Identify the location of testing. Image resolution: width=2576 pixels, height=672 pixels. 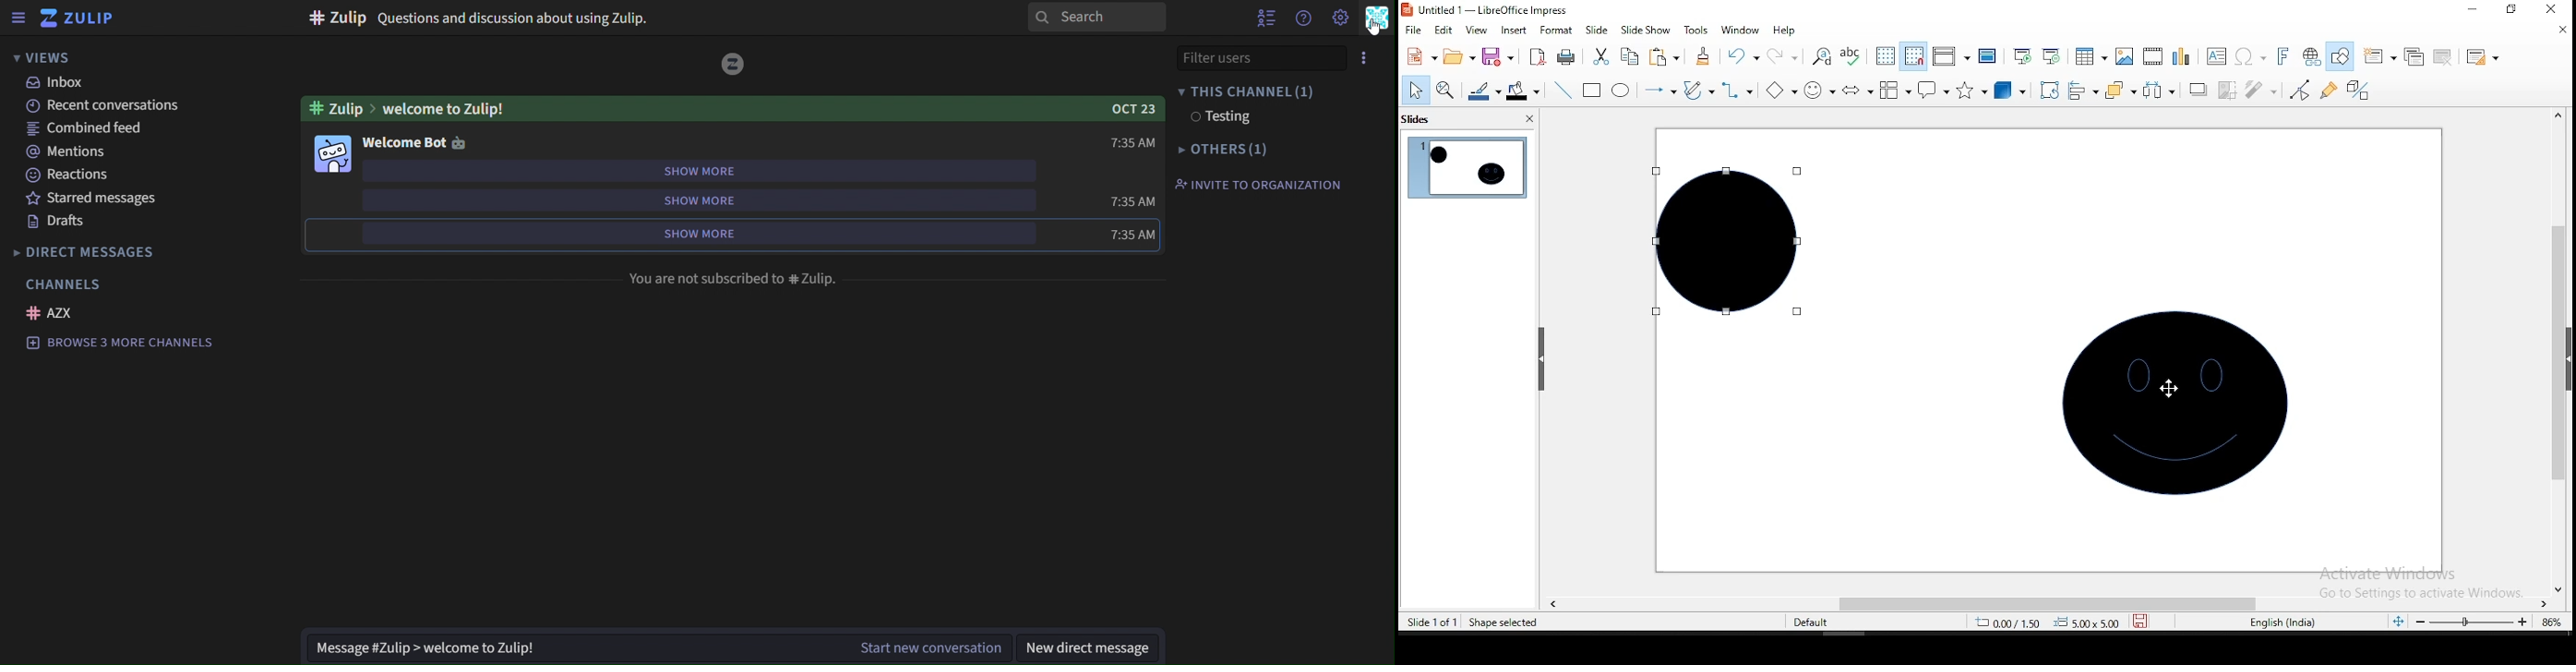
(1223, 118).